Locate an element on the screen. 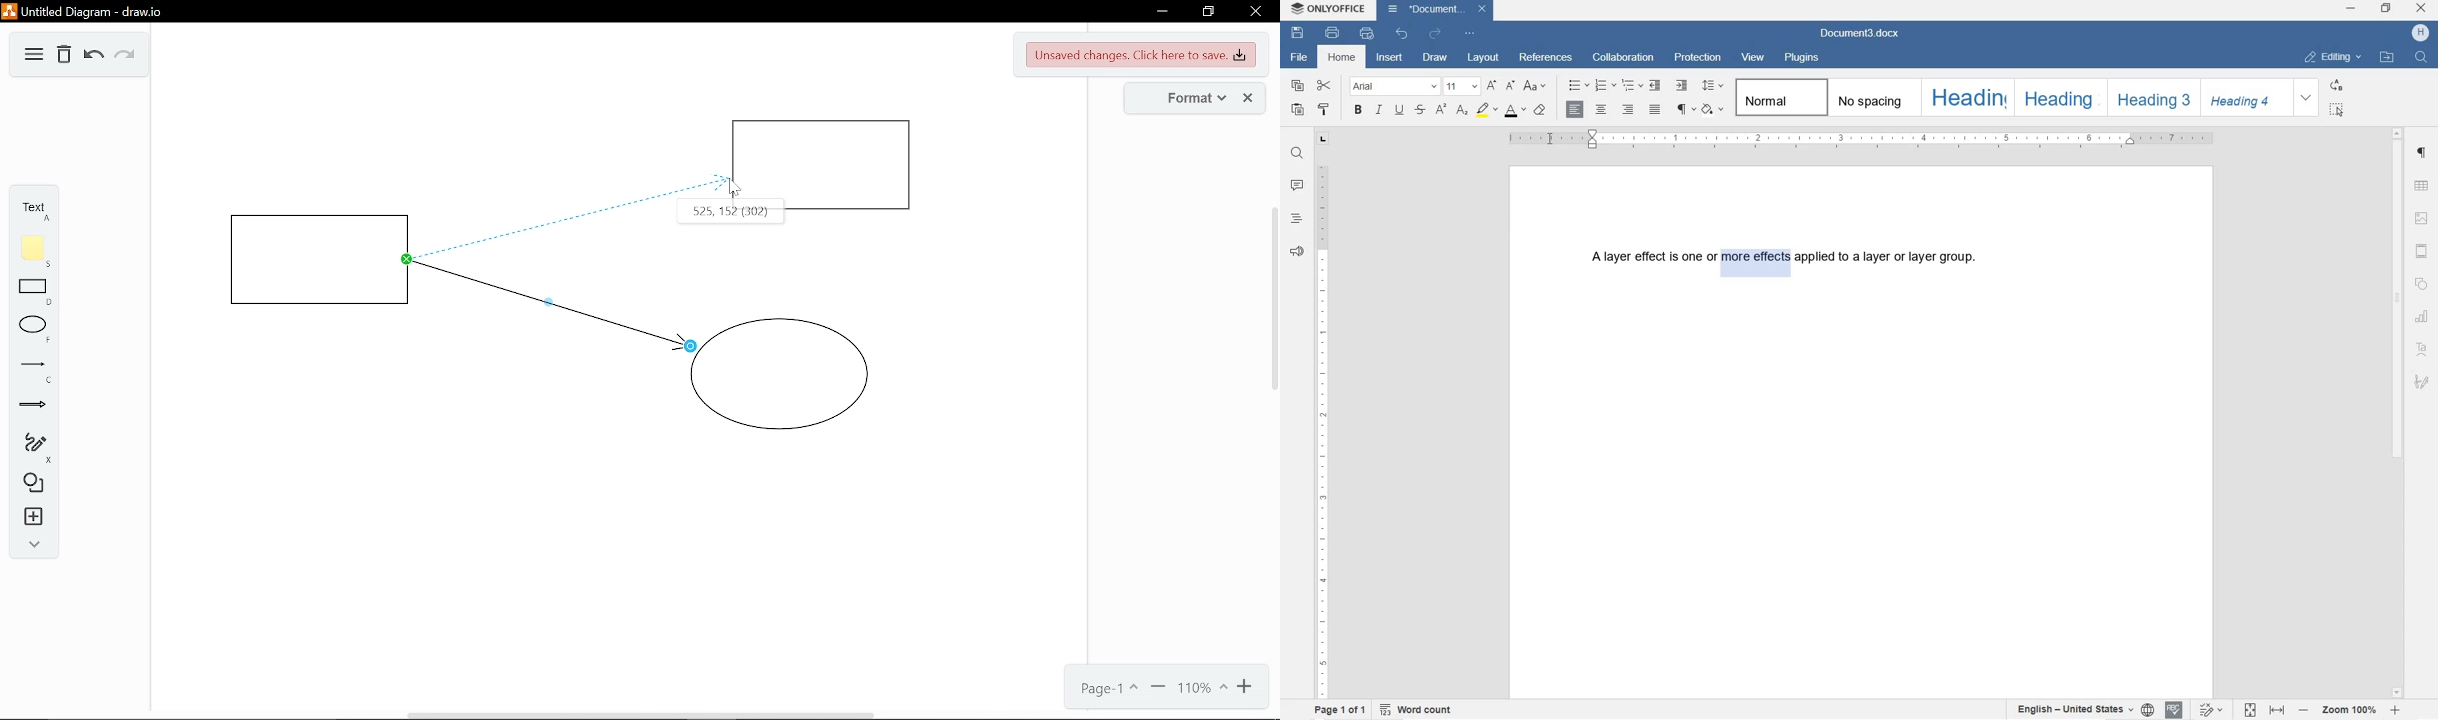 The image size is (2464, 728). Close format is located at coordinates (1250, 98).